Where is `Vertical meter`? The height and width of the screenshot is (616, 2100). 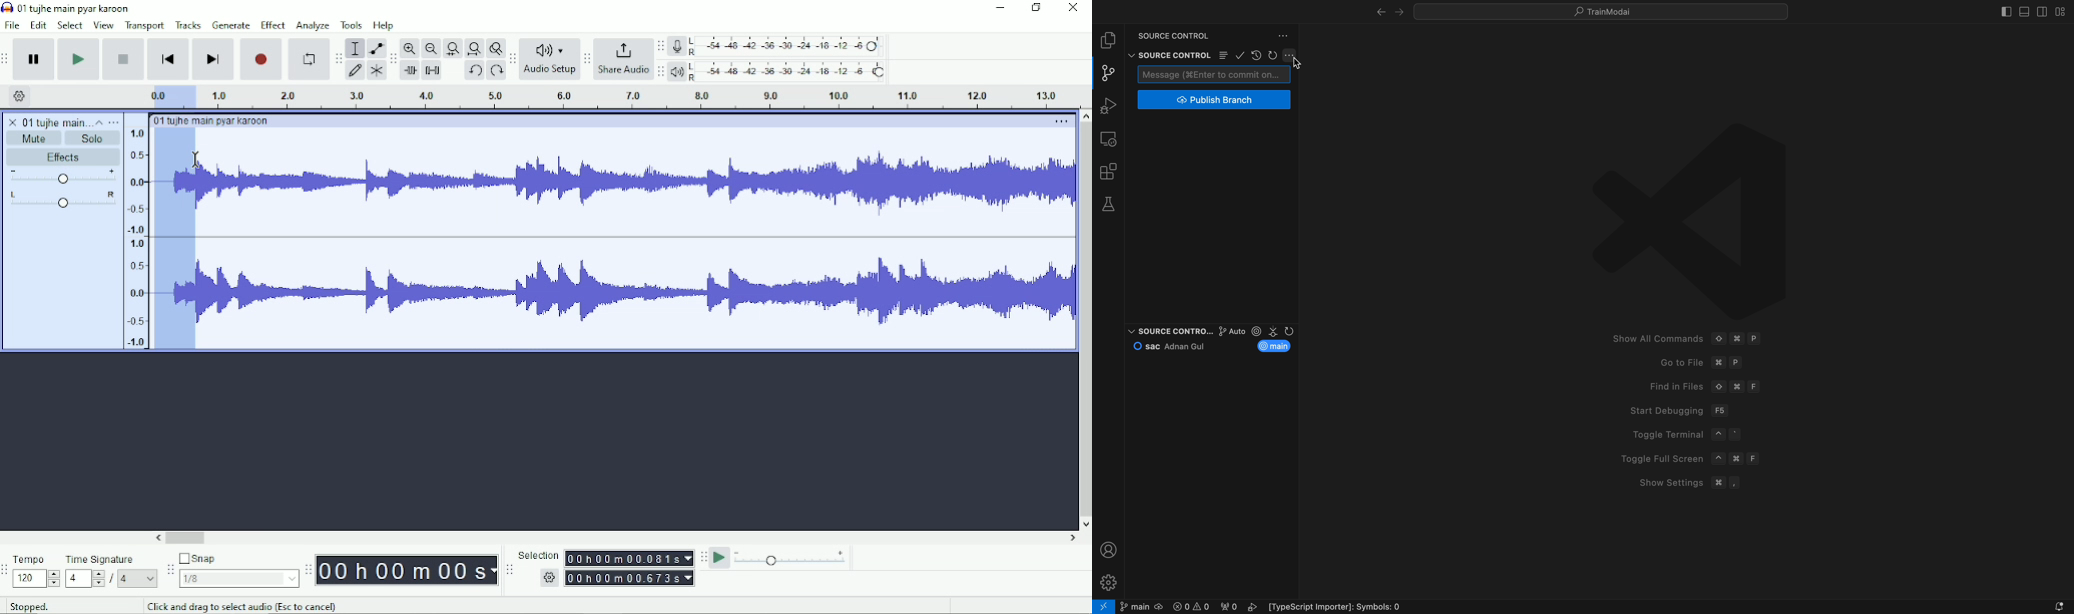 Vertical meter is located at coordinates (133, 237).